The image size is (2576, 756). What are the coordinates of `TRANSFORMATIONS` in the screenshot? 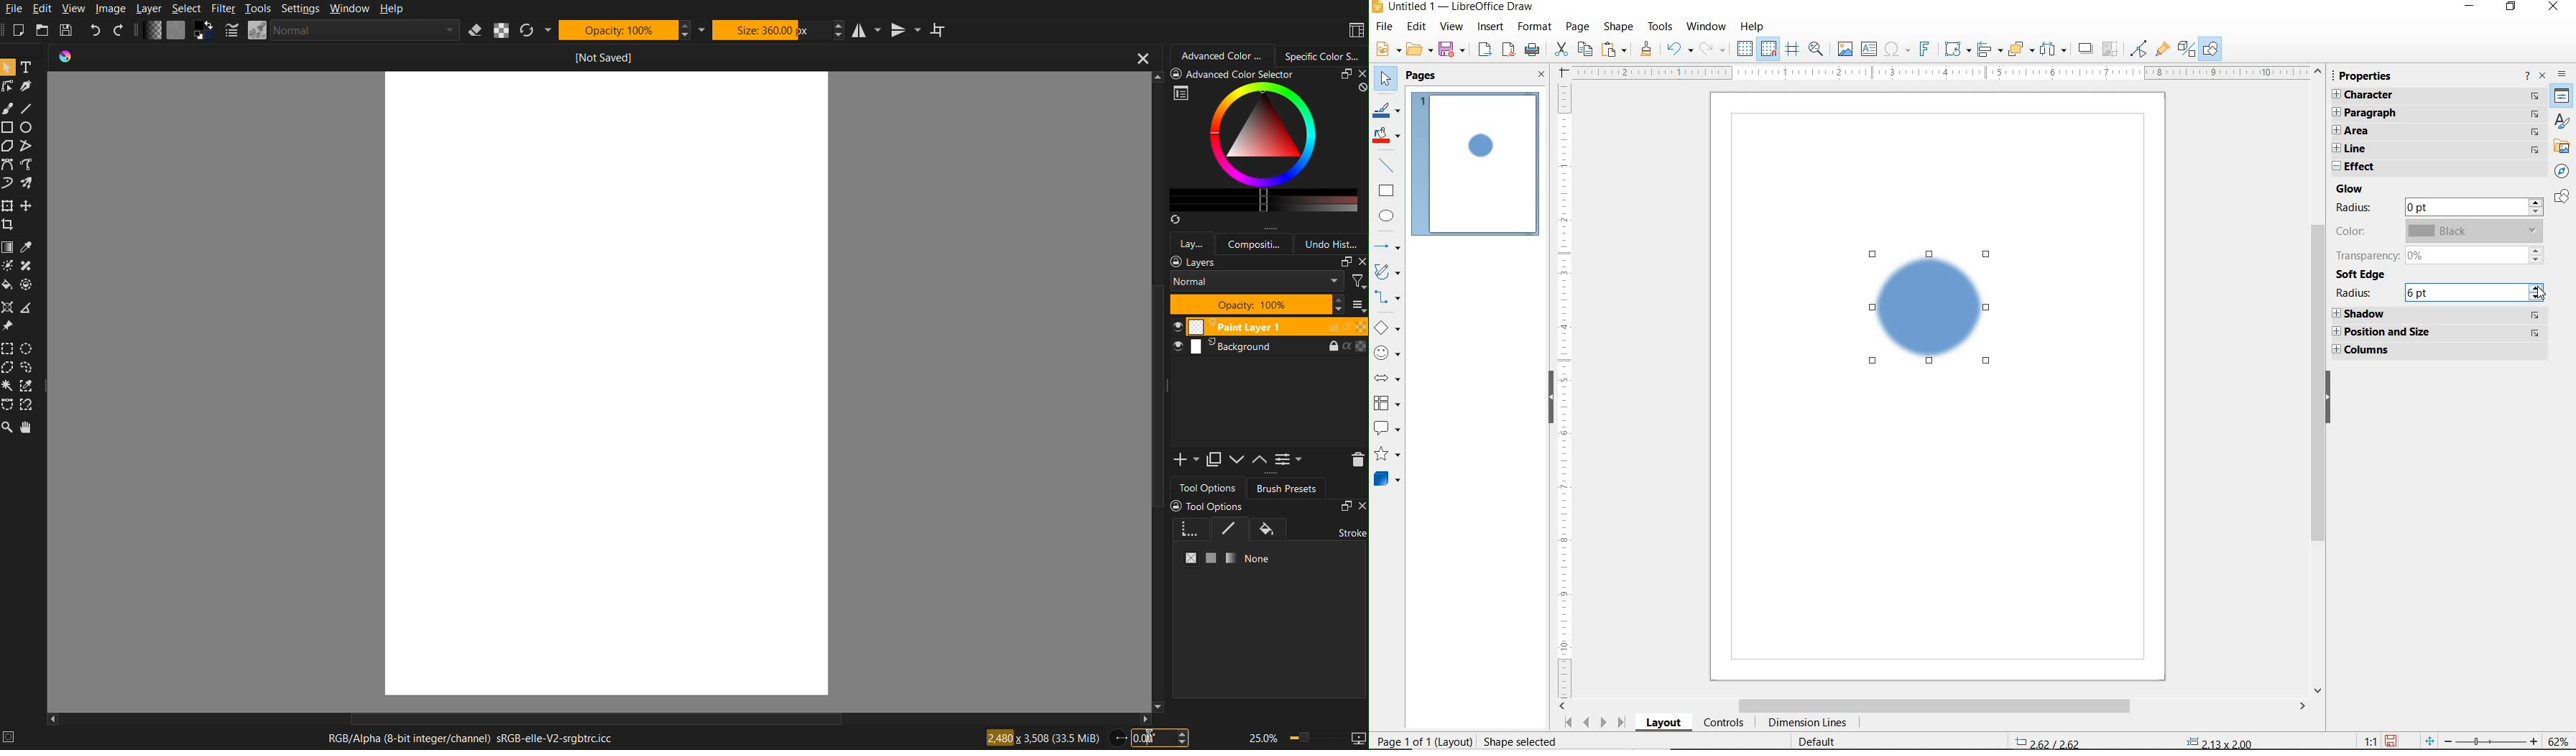 It's located at (1957, 47).